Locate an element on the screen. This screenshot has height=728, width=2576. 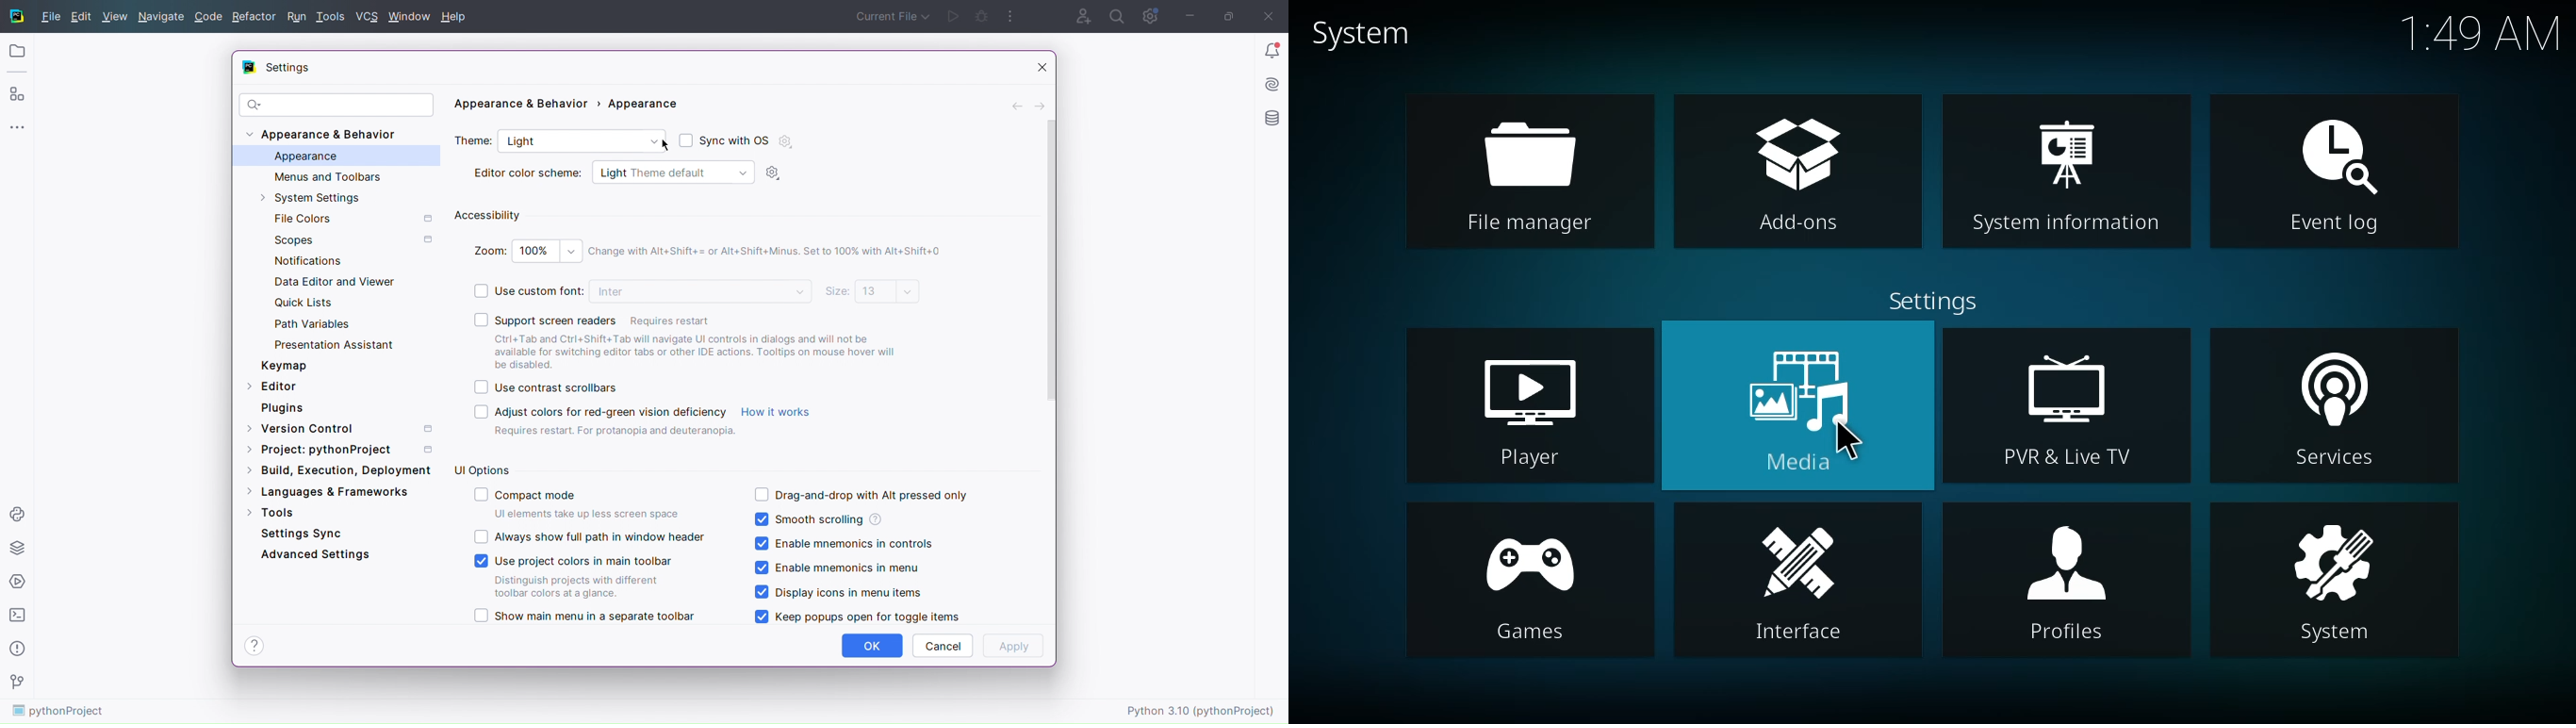
Settings Sync is located at coordinates (302, 533).